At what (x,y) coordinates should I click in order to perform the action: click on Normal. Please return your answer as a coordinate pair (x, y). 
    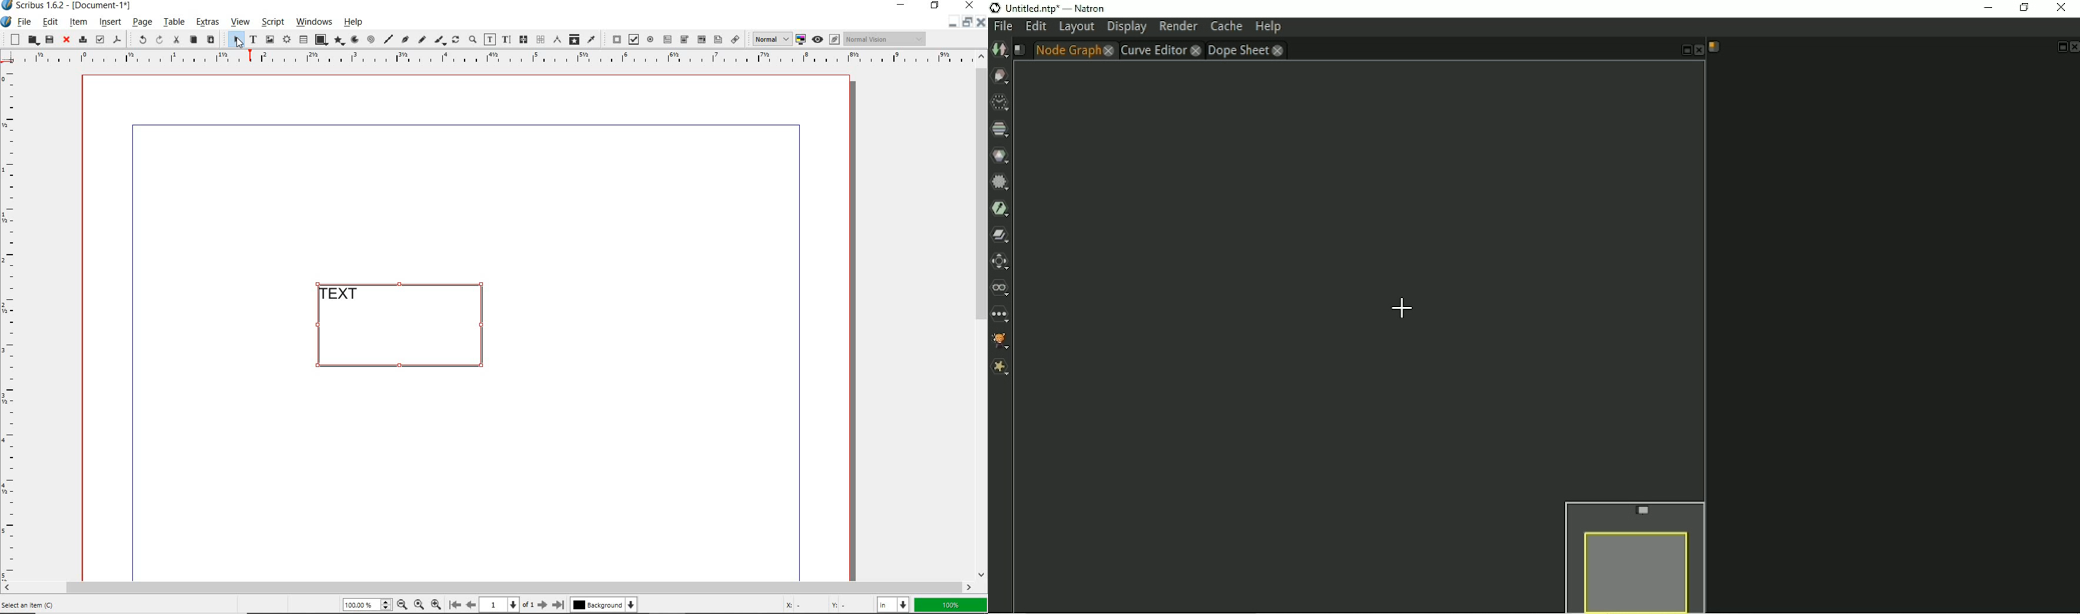
    Looking at the image, I should click on (771, 39).